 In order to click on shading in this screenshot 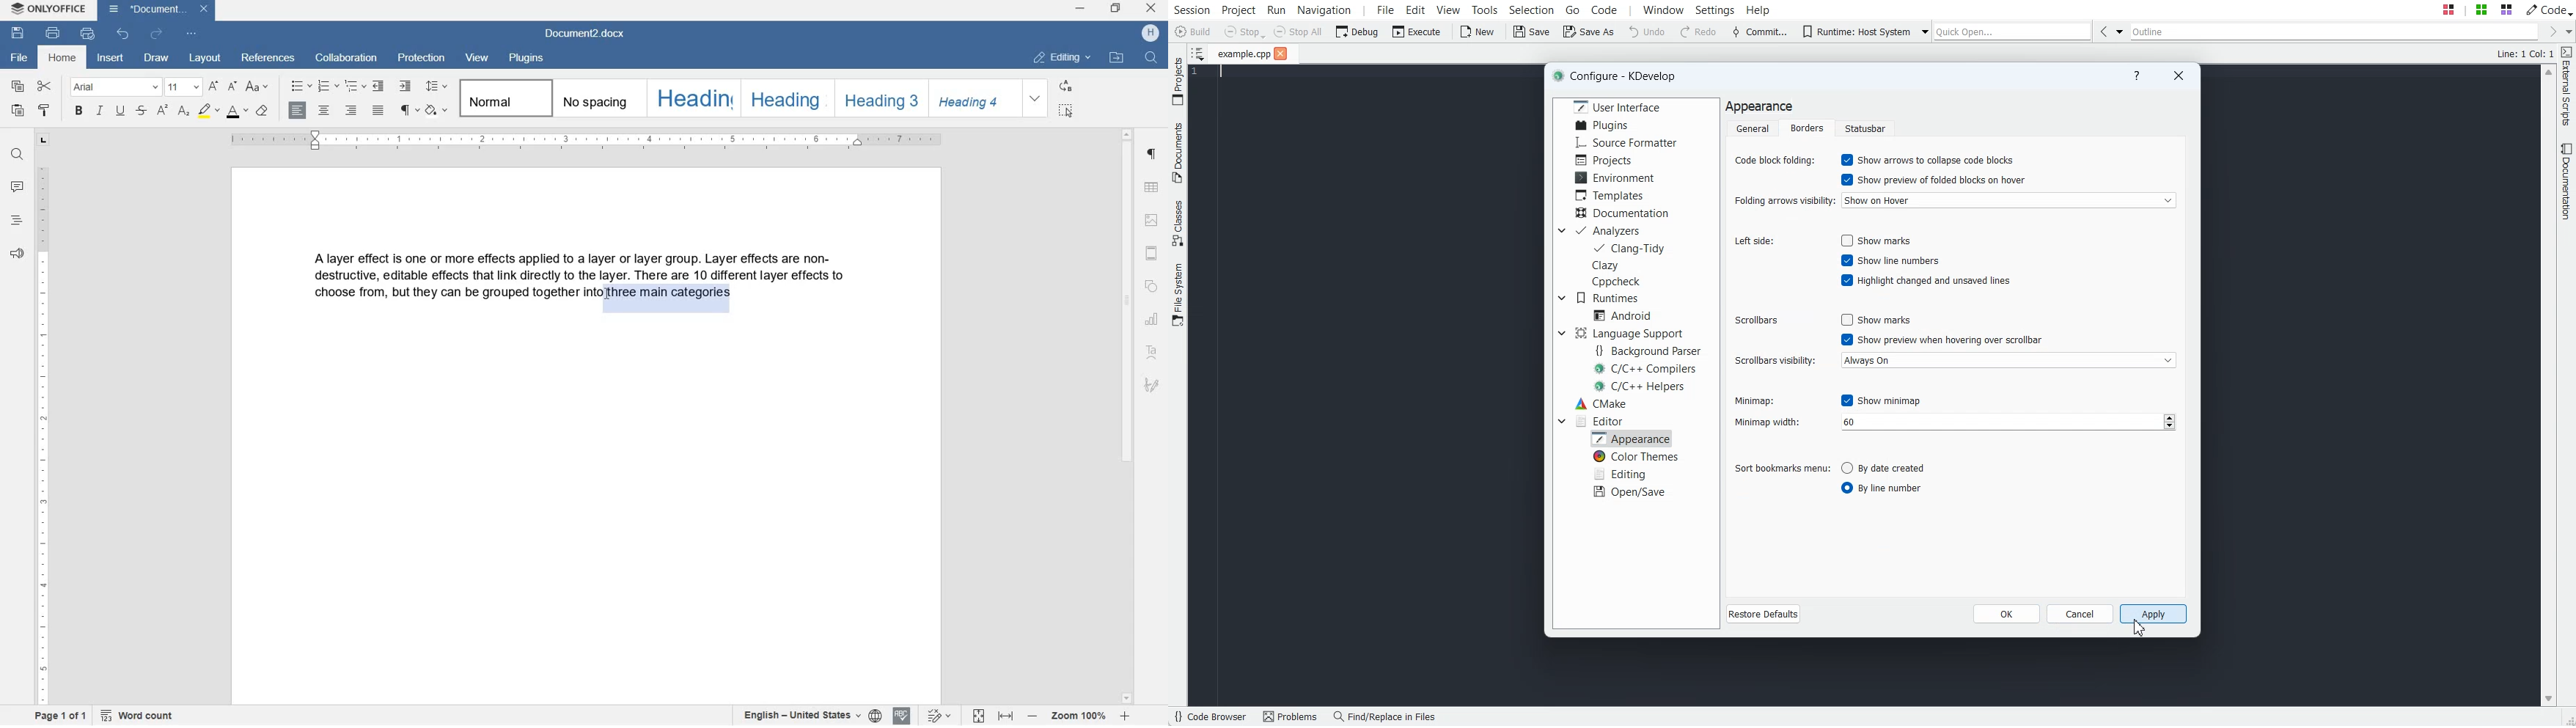, I will do `click(437, 110)`.